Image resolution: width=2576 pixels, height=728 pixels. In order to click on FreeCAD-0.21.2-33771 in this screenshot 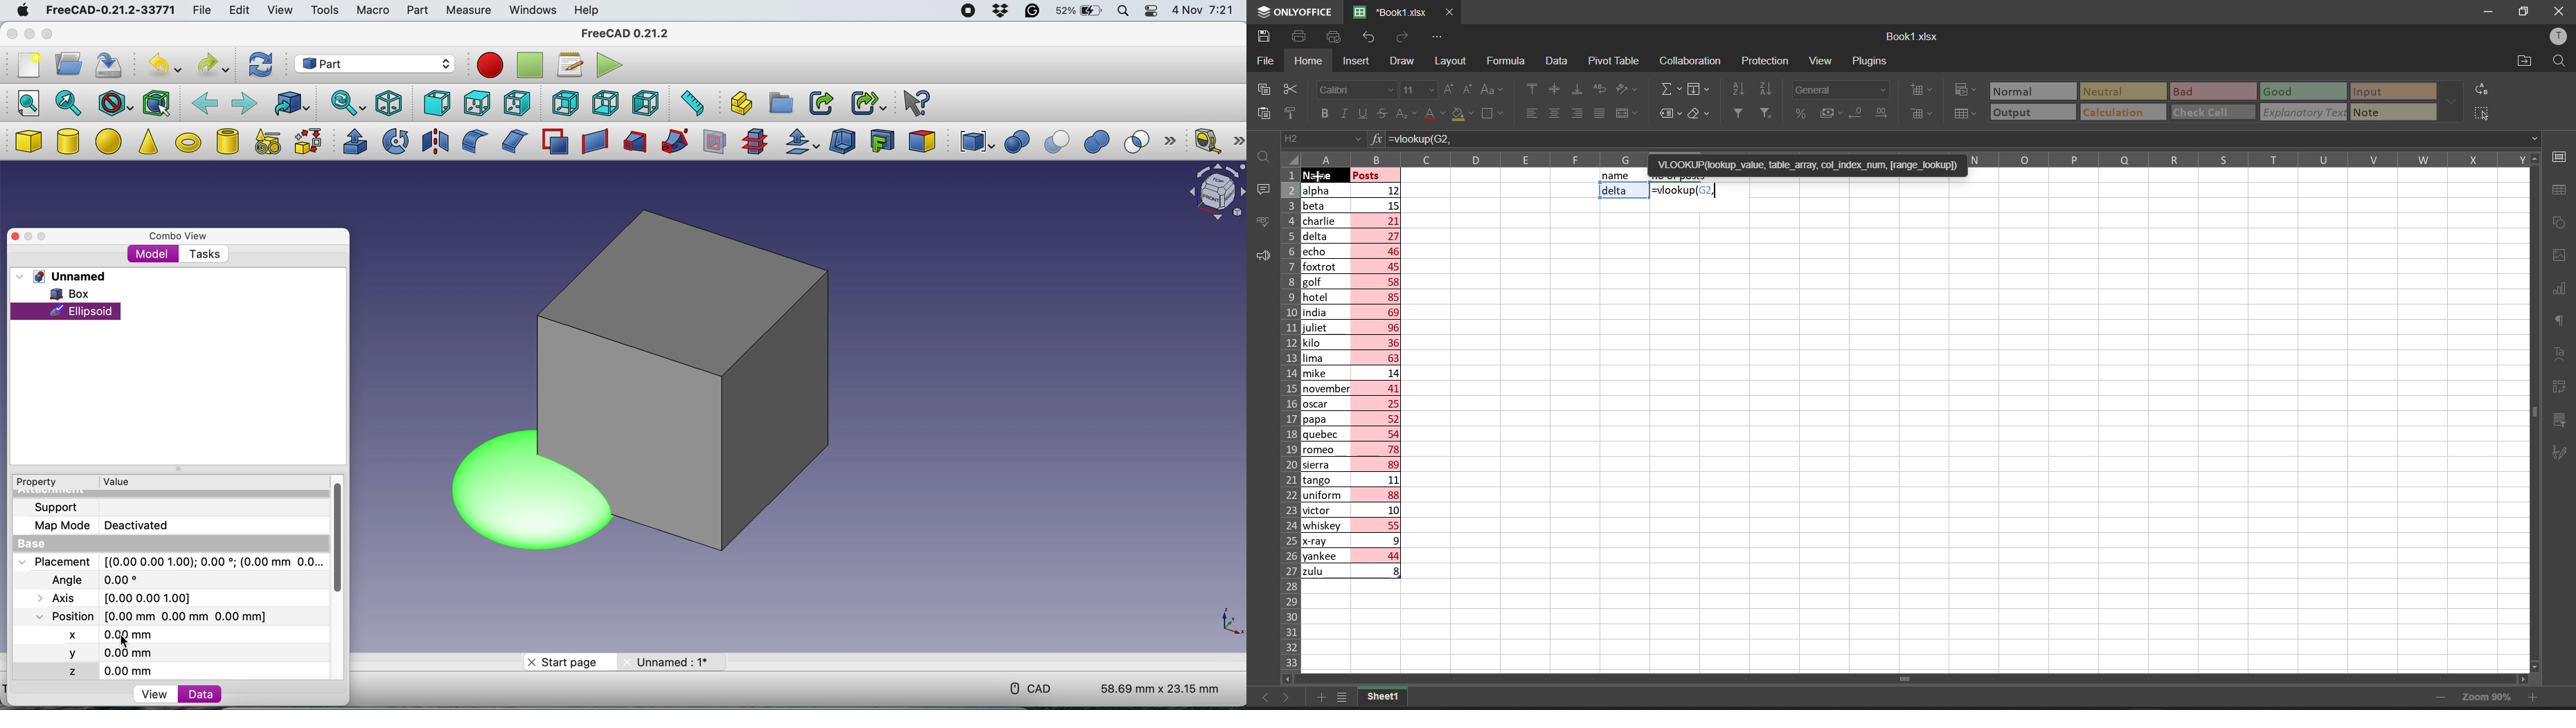, I will do `click(108, 11)`.